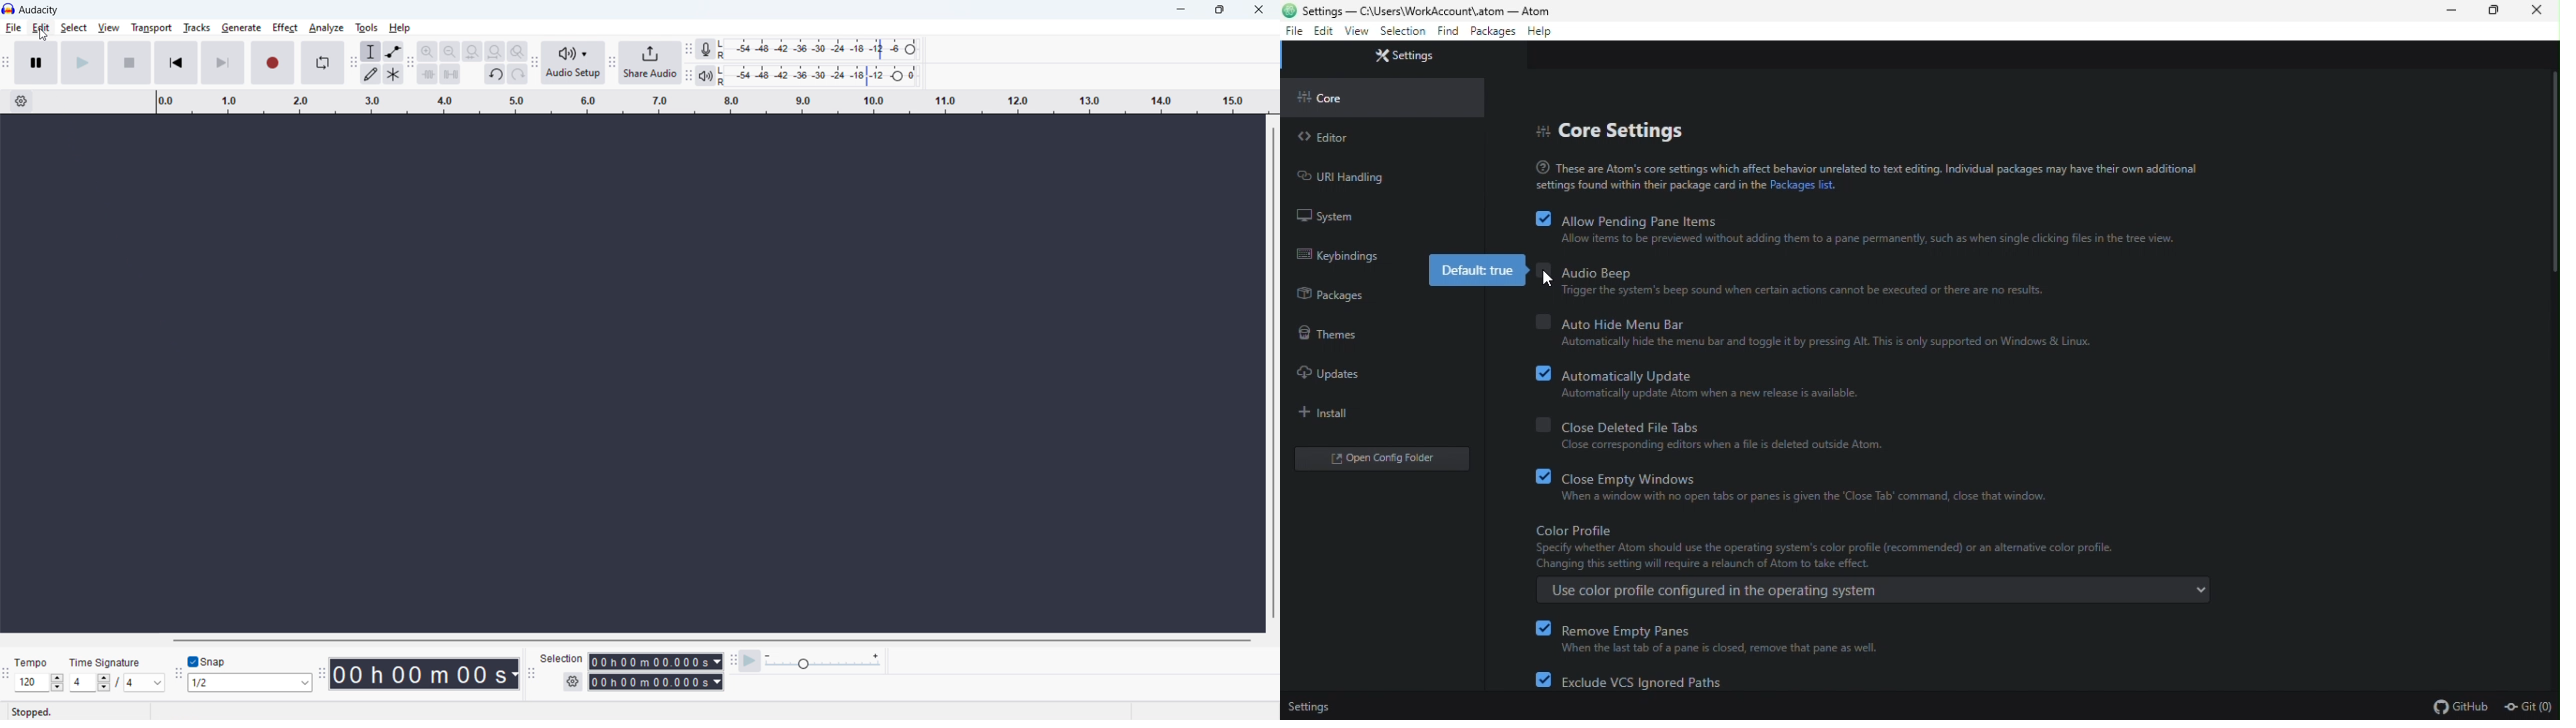 The width and height of the screenshot is (2576, 728). Describe the element at coordinates (31, 683) in the screenshot. I see `Input set tempo manually` at that location.